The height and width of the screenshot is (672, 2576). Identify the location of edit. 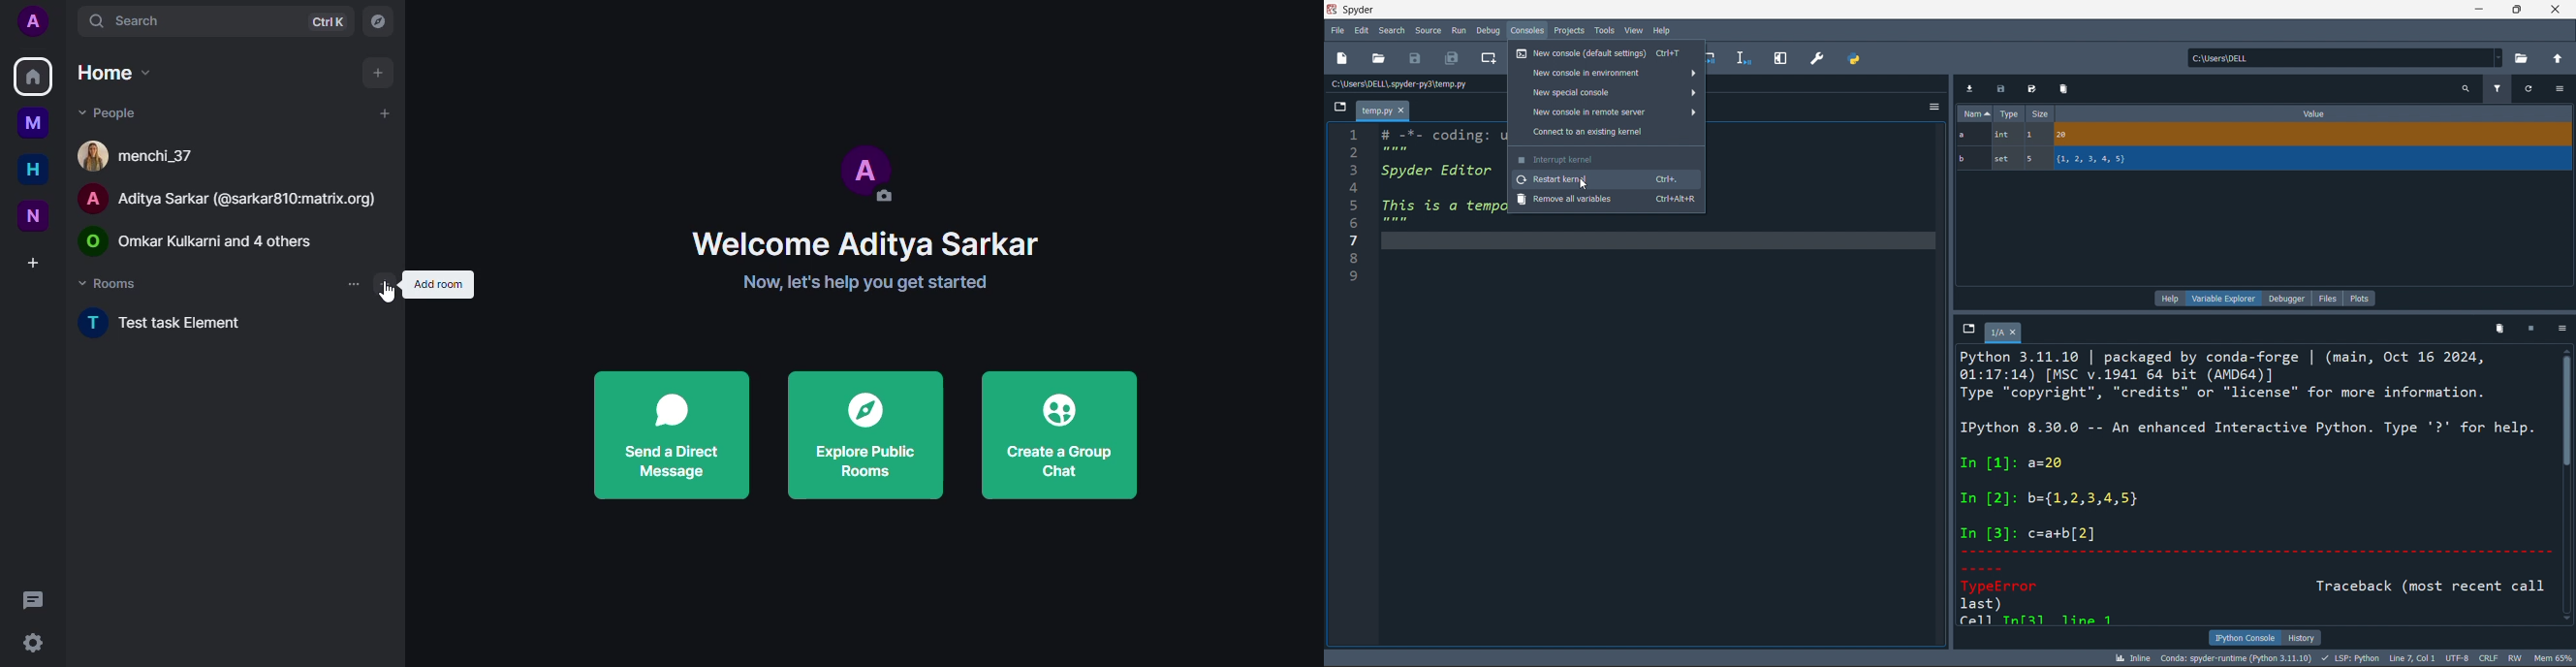
(1361, 33).